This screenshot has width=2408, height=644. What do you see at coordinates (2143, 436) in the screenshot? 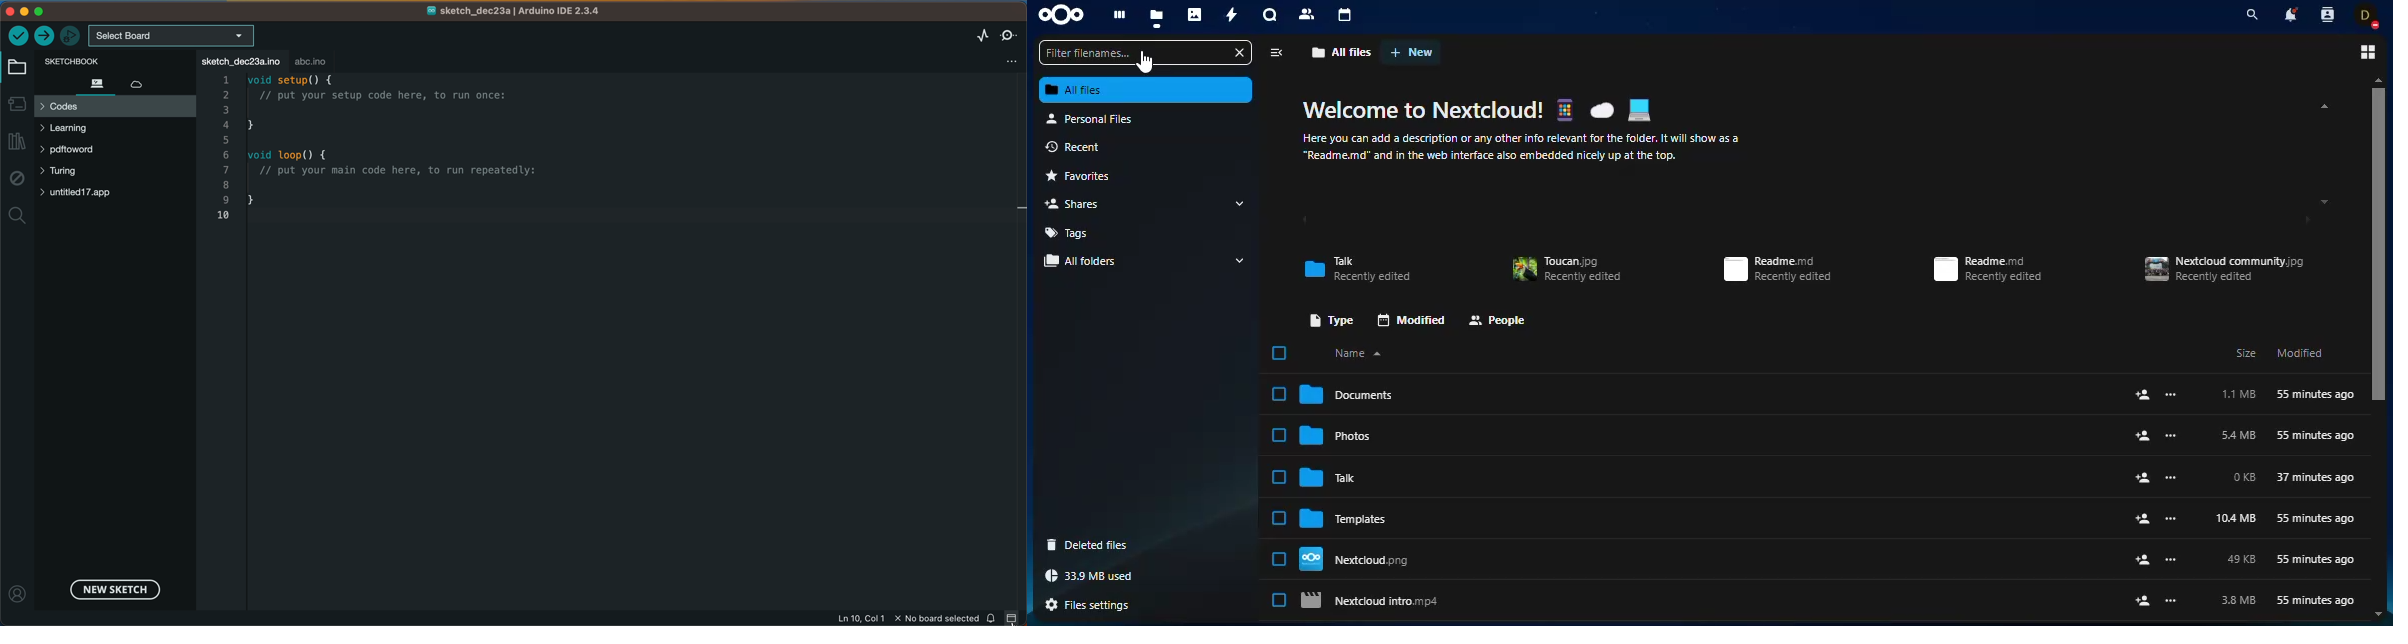
I see `add` at bounding box center [2143, 436].